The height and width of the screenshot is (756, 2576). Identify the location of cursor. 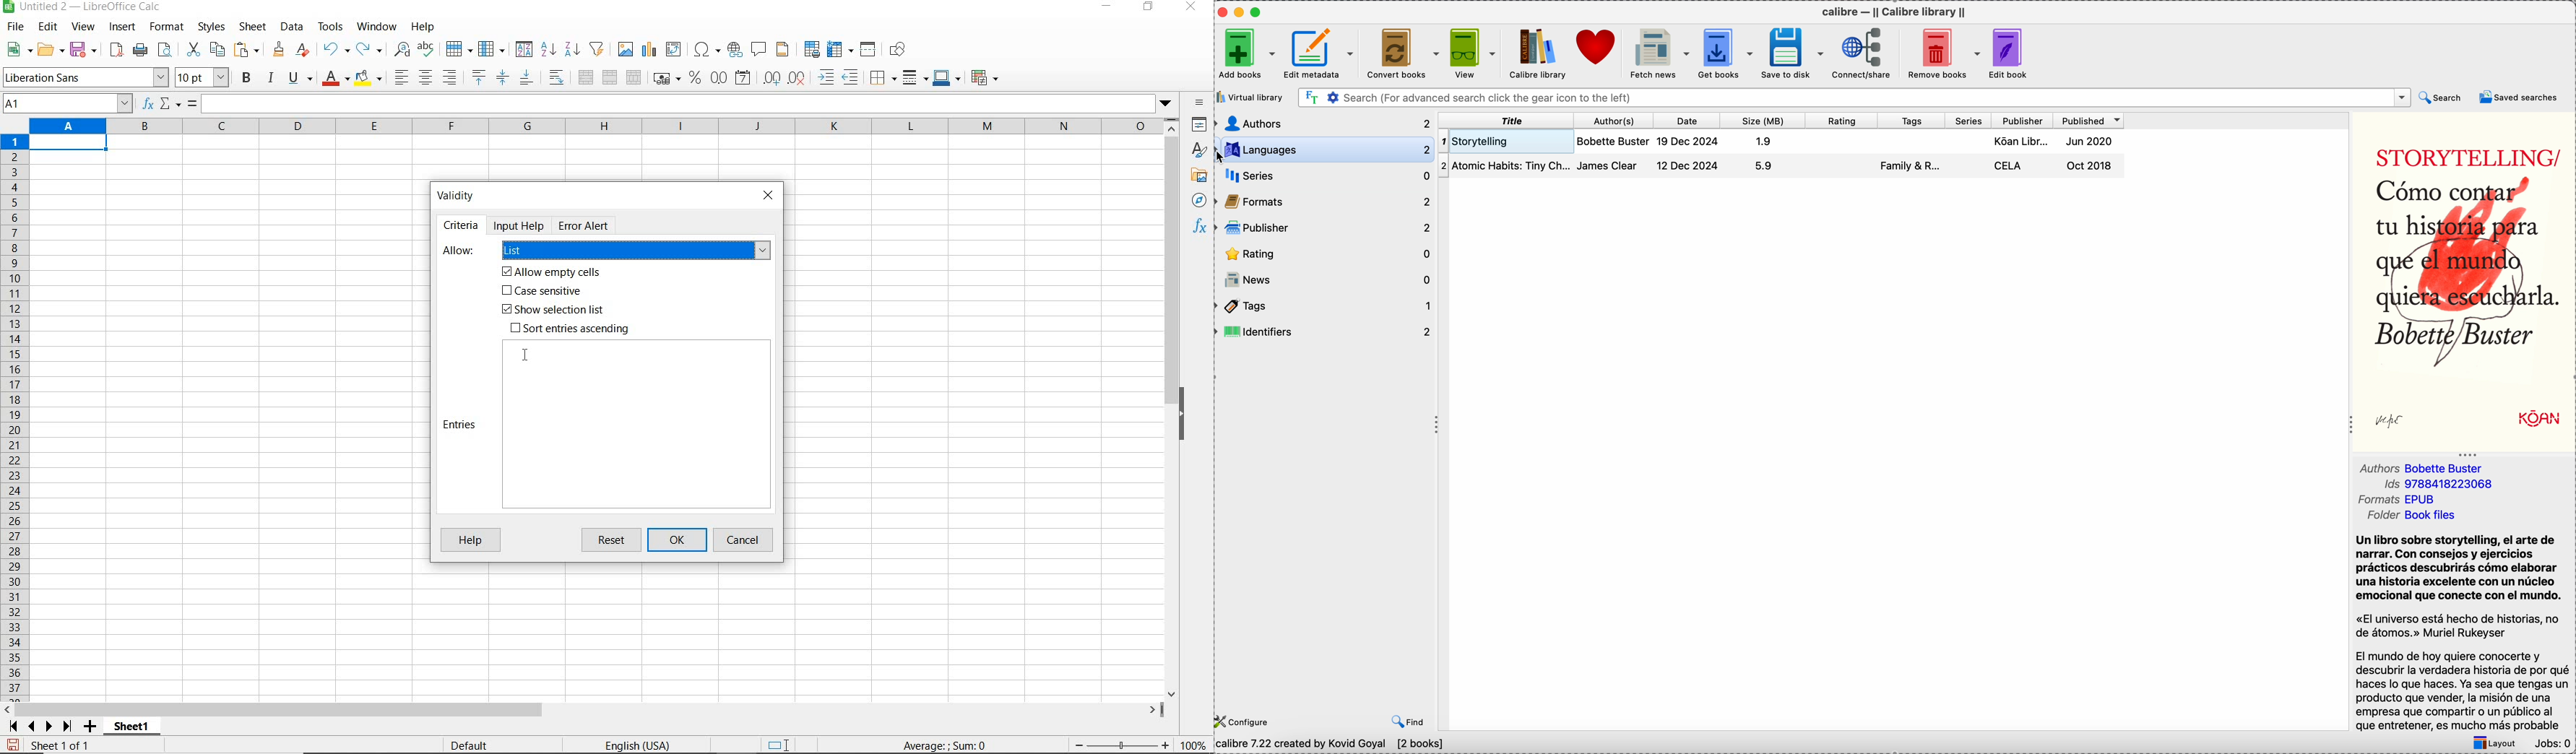
(1222, 157).